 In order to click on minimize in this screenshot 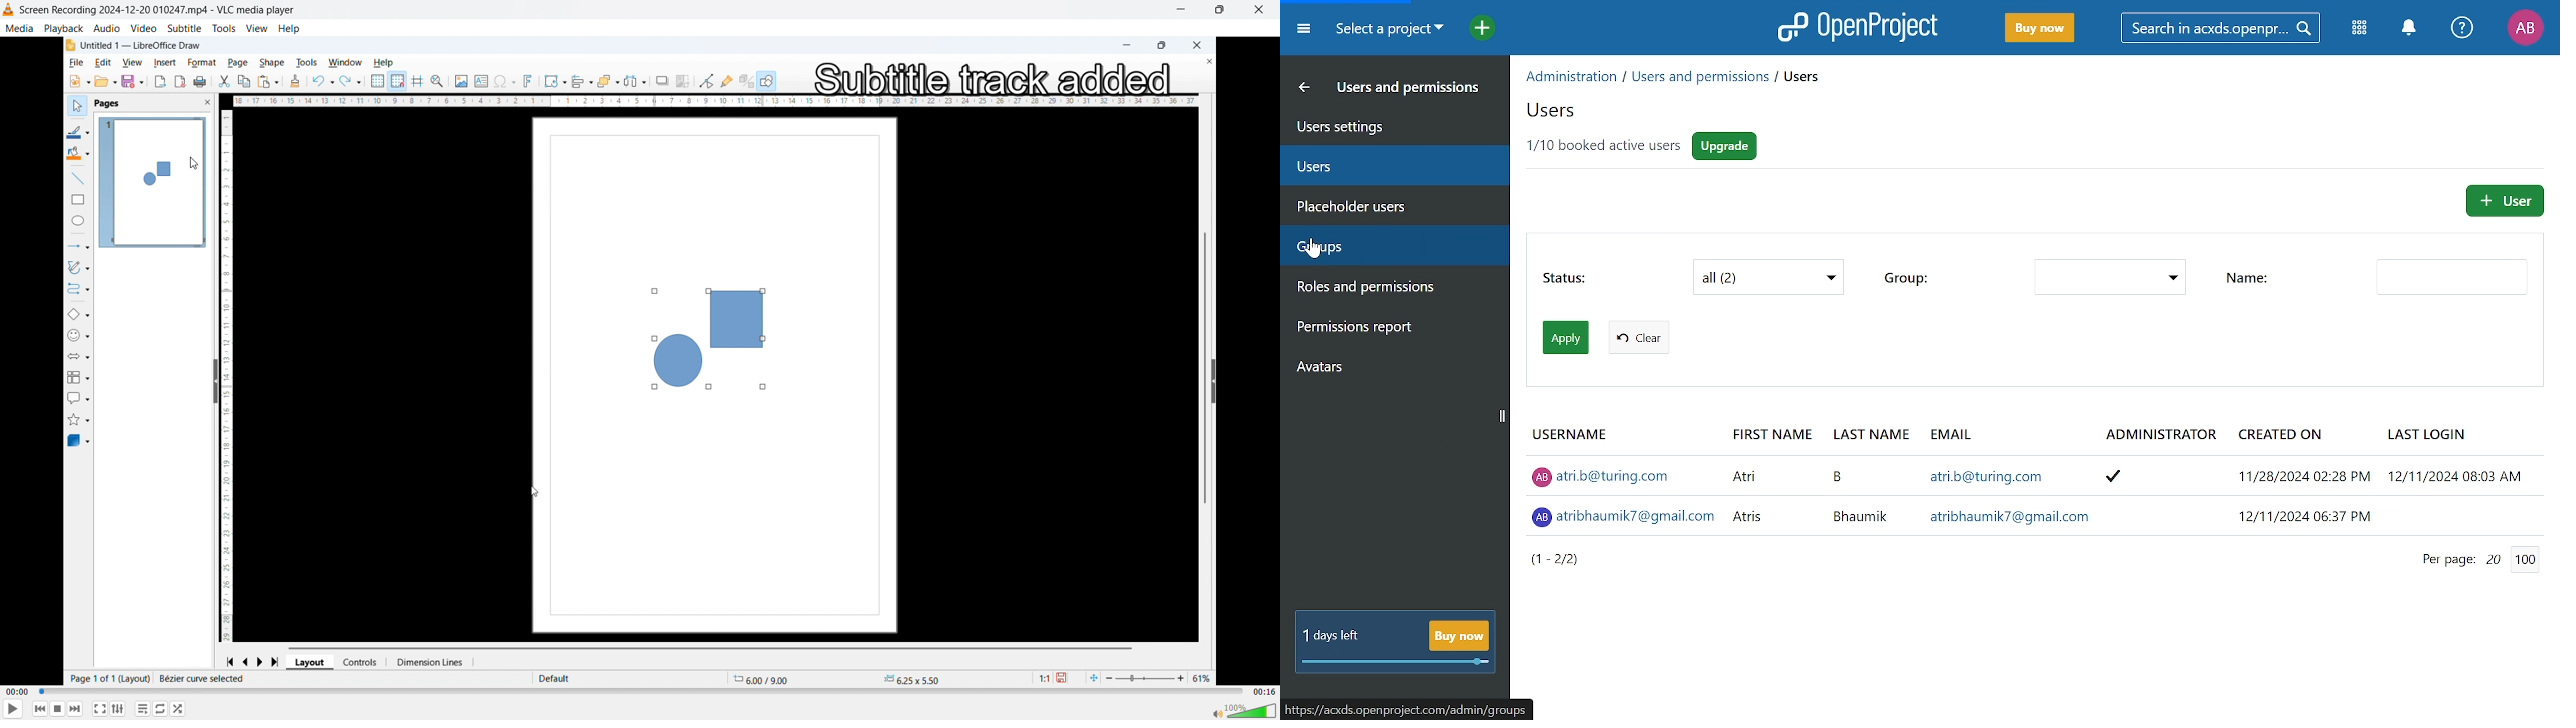, I will do `click(1123, 44)`.